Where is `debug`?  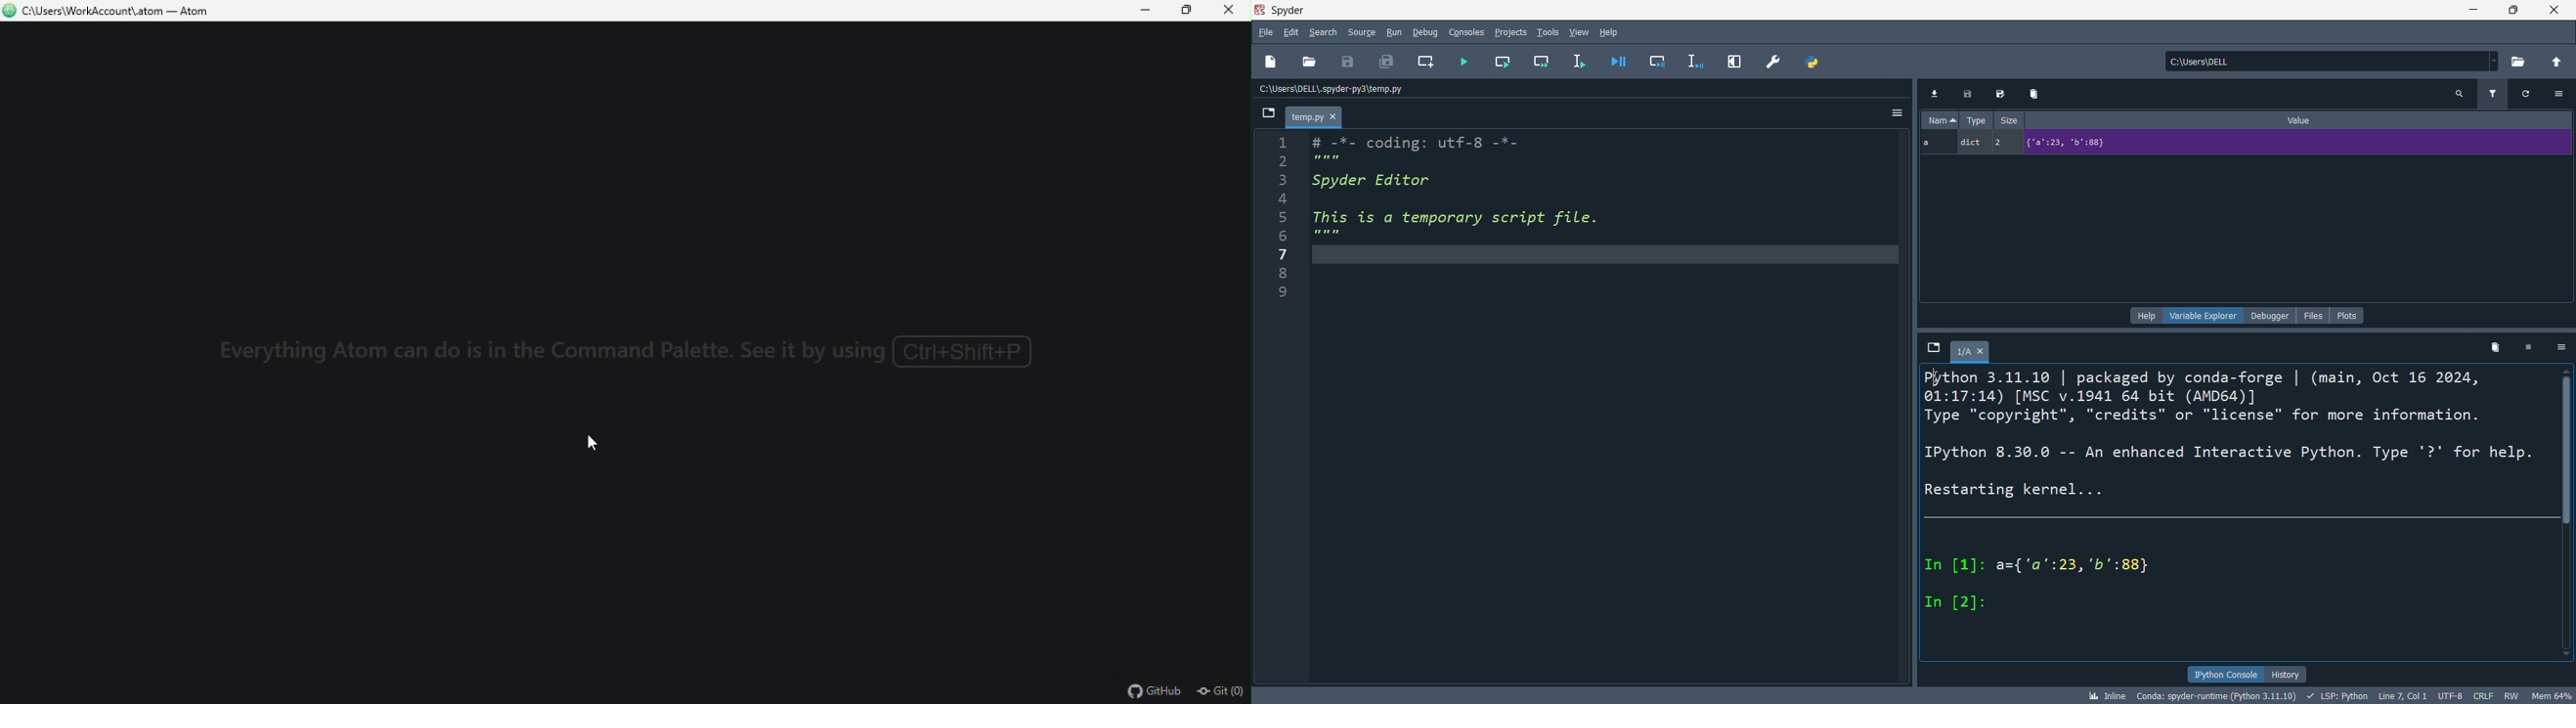 debug is located at coordinates (1427, 31).